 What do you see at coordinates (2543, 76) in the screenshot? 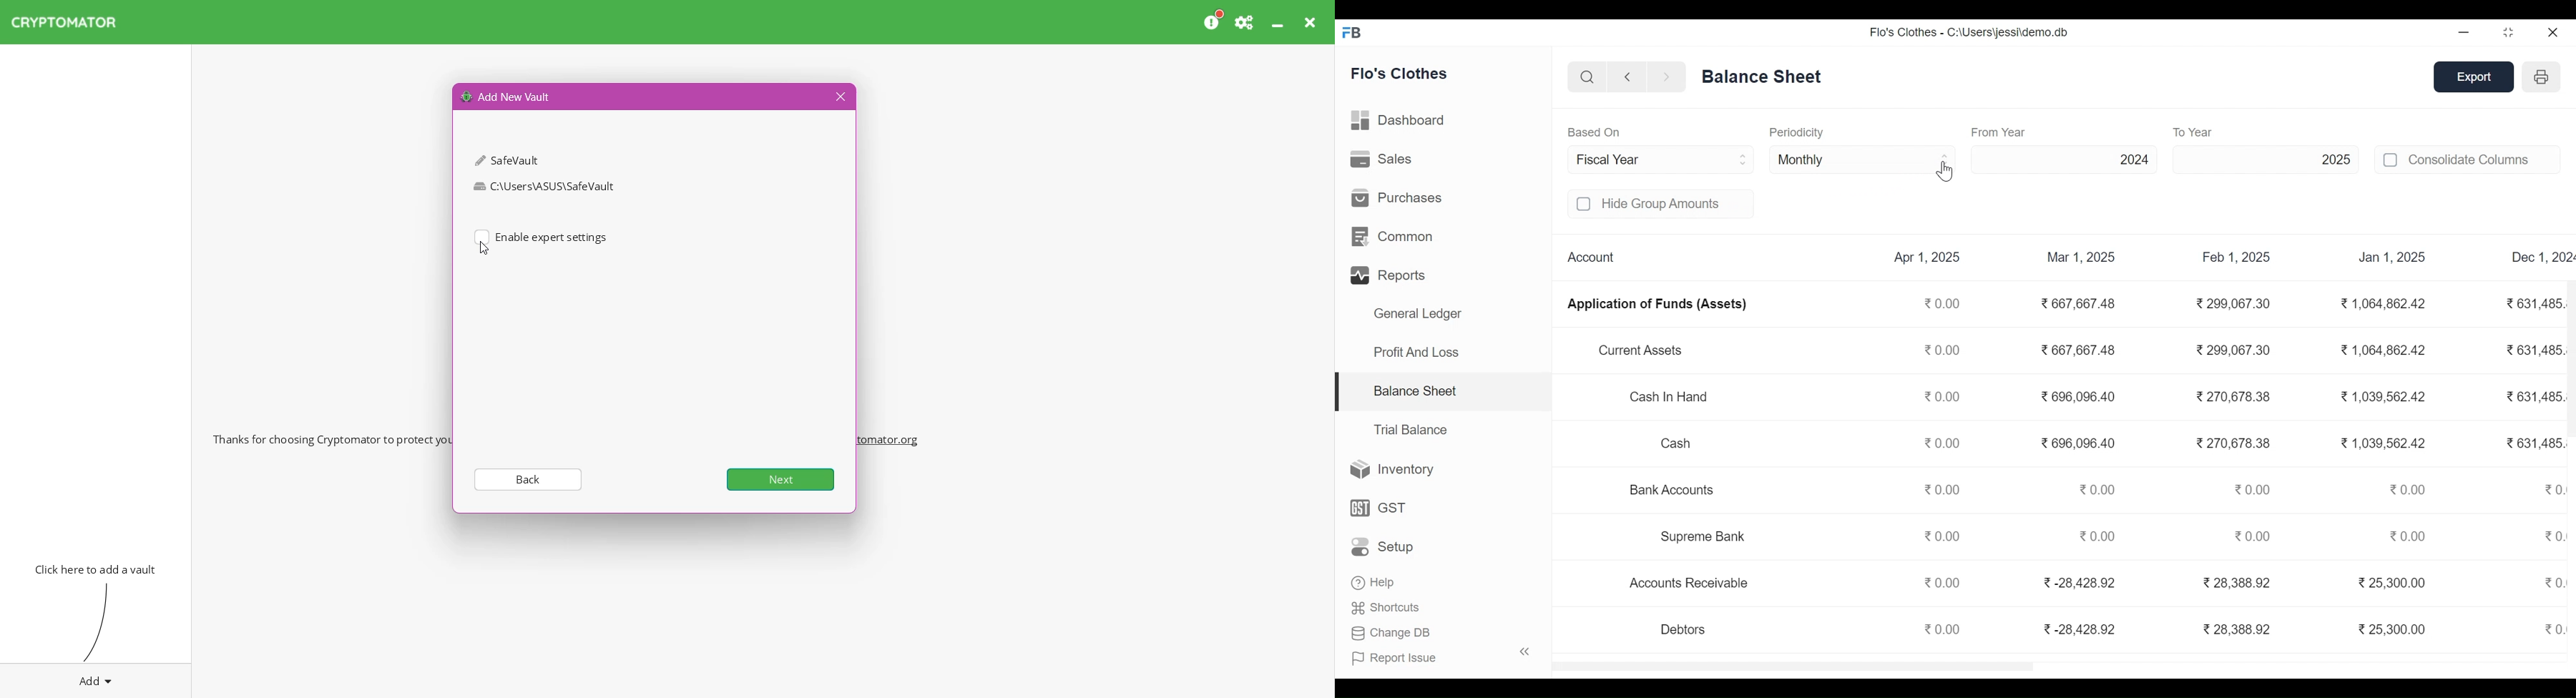
I see `print` at bounding box center [2543, 76].